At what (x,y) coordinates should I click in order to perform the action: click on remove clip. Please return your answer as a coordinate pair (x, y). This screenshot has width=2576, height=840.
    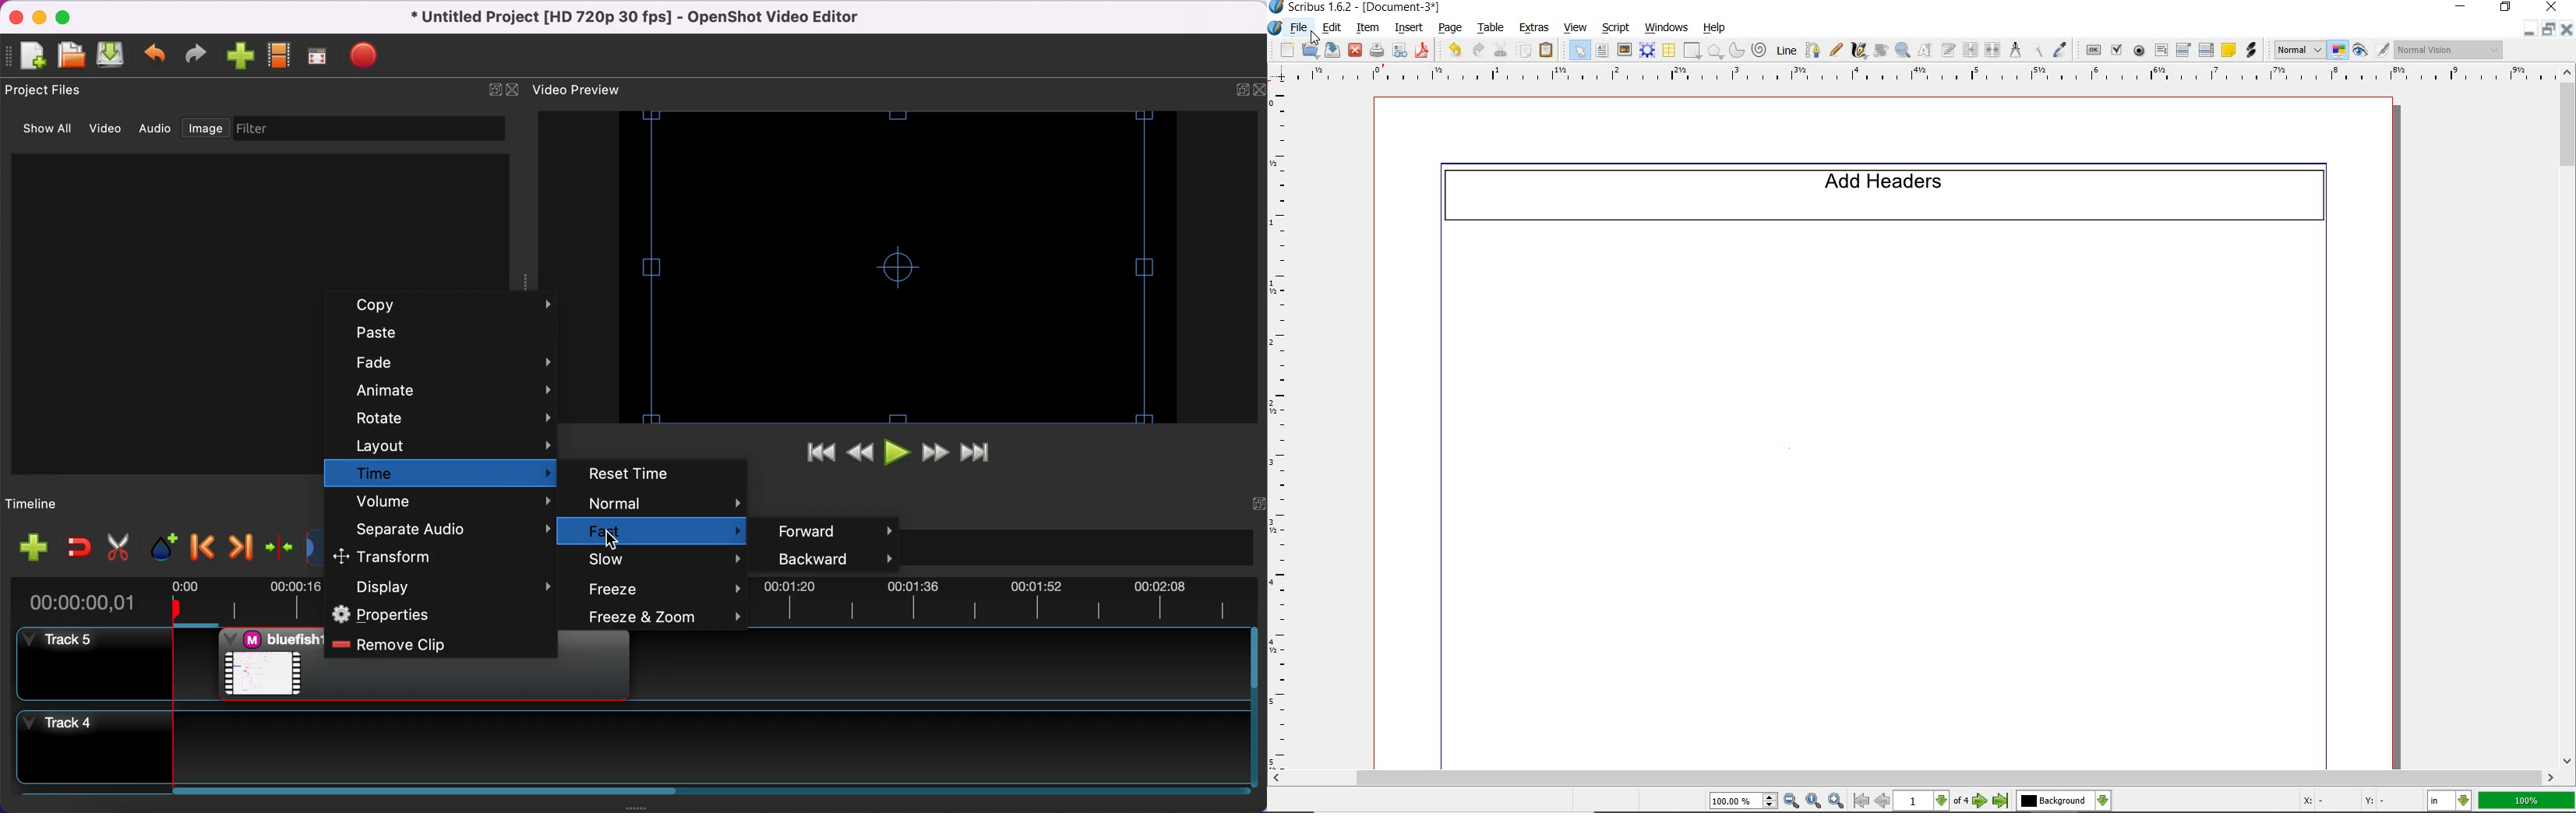
    Looking at the image, I should click on (435, 645).